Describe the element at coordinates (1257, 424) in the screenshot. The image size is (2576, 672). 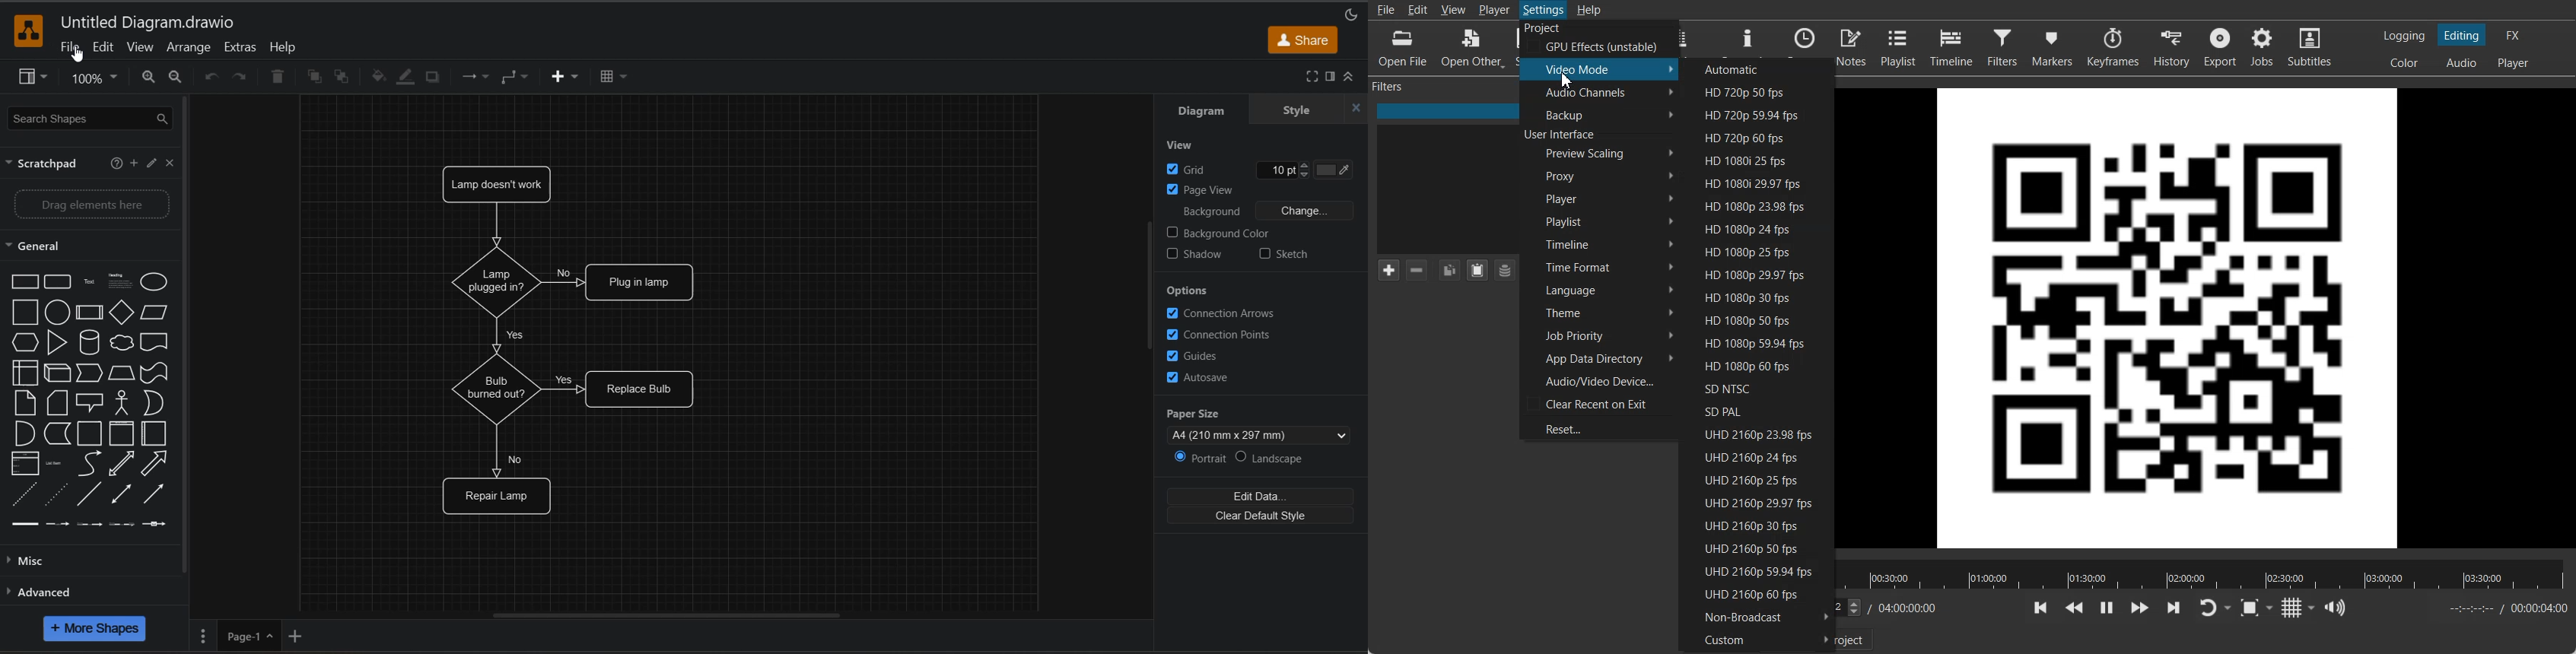
I see `paper size` at that location.